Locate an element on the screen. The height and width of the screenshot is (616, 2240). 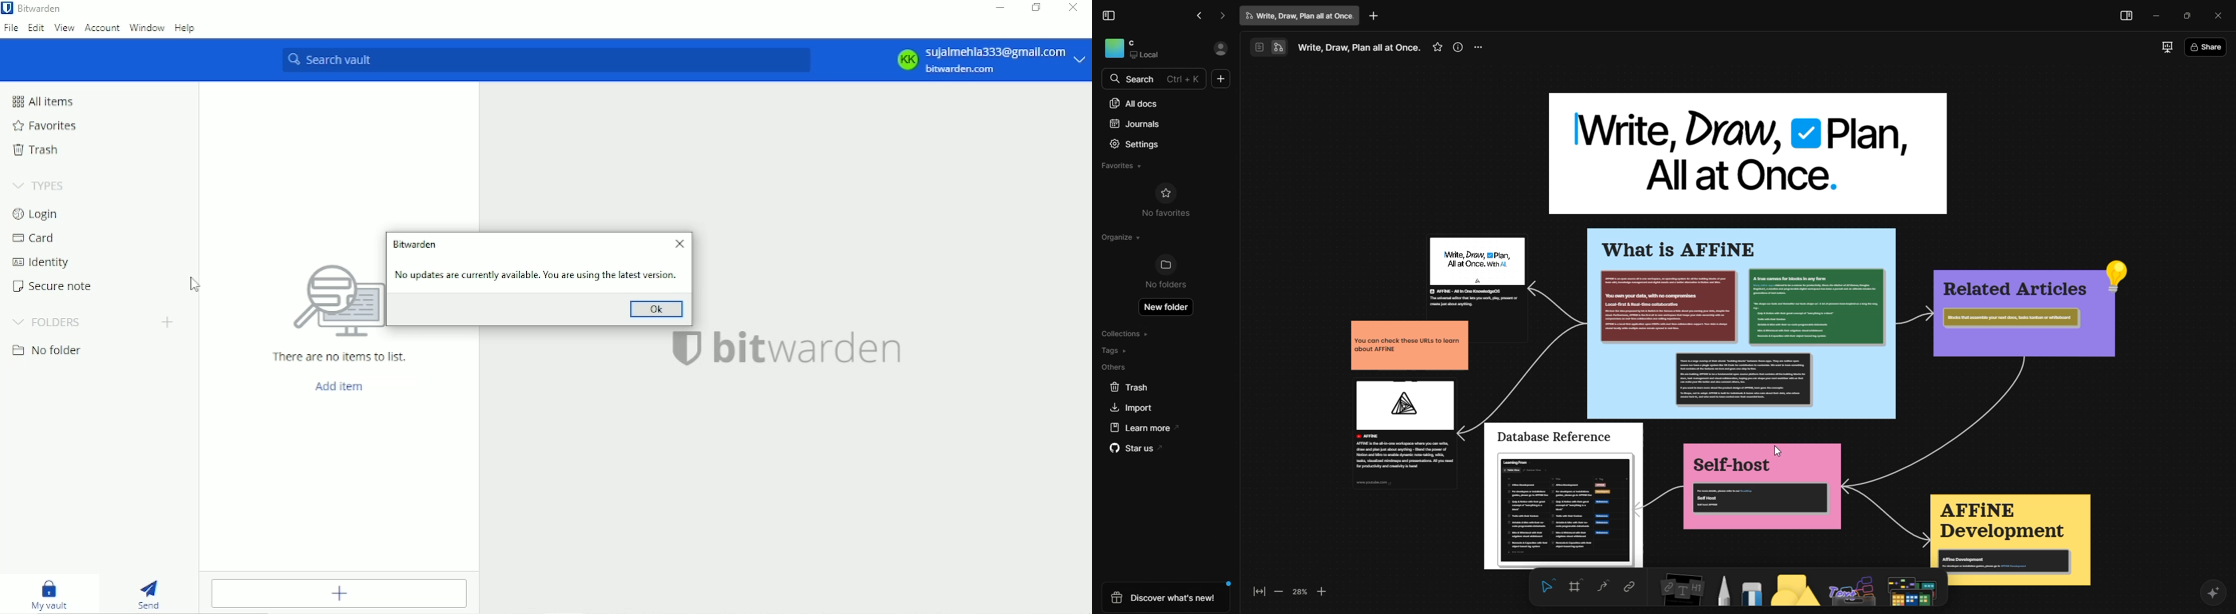
Sidepanel is located at coordinates (2126, 17).